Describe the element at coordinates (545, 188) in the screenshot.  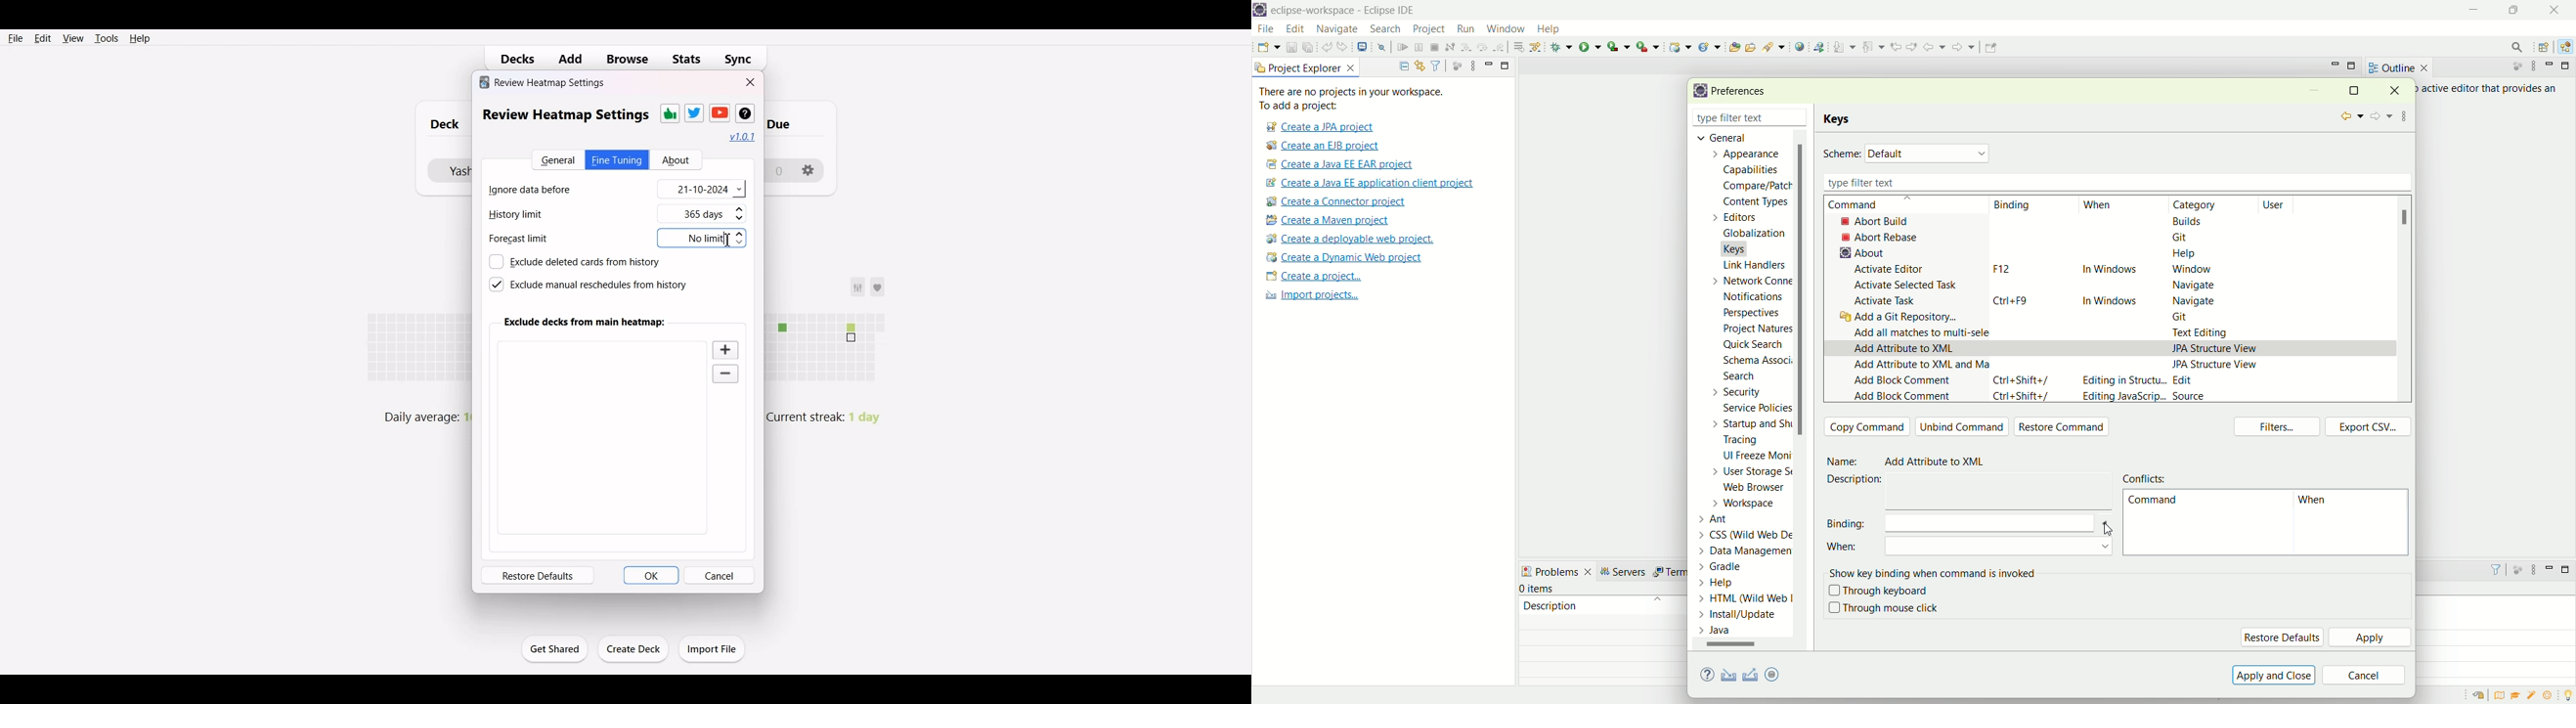
I see `Ignore data before` at that location.